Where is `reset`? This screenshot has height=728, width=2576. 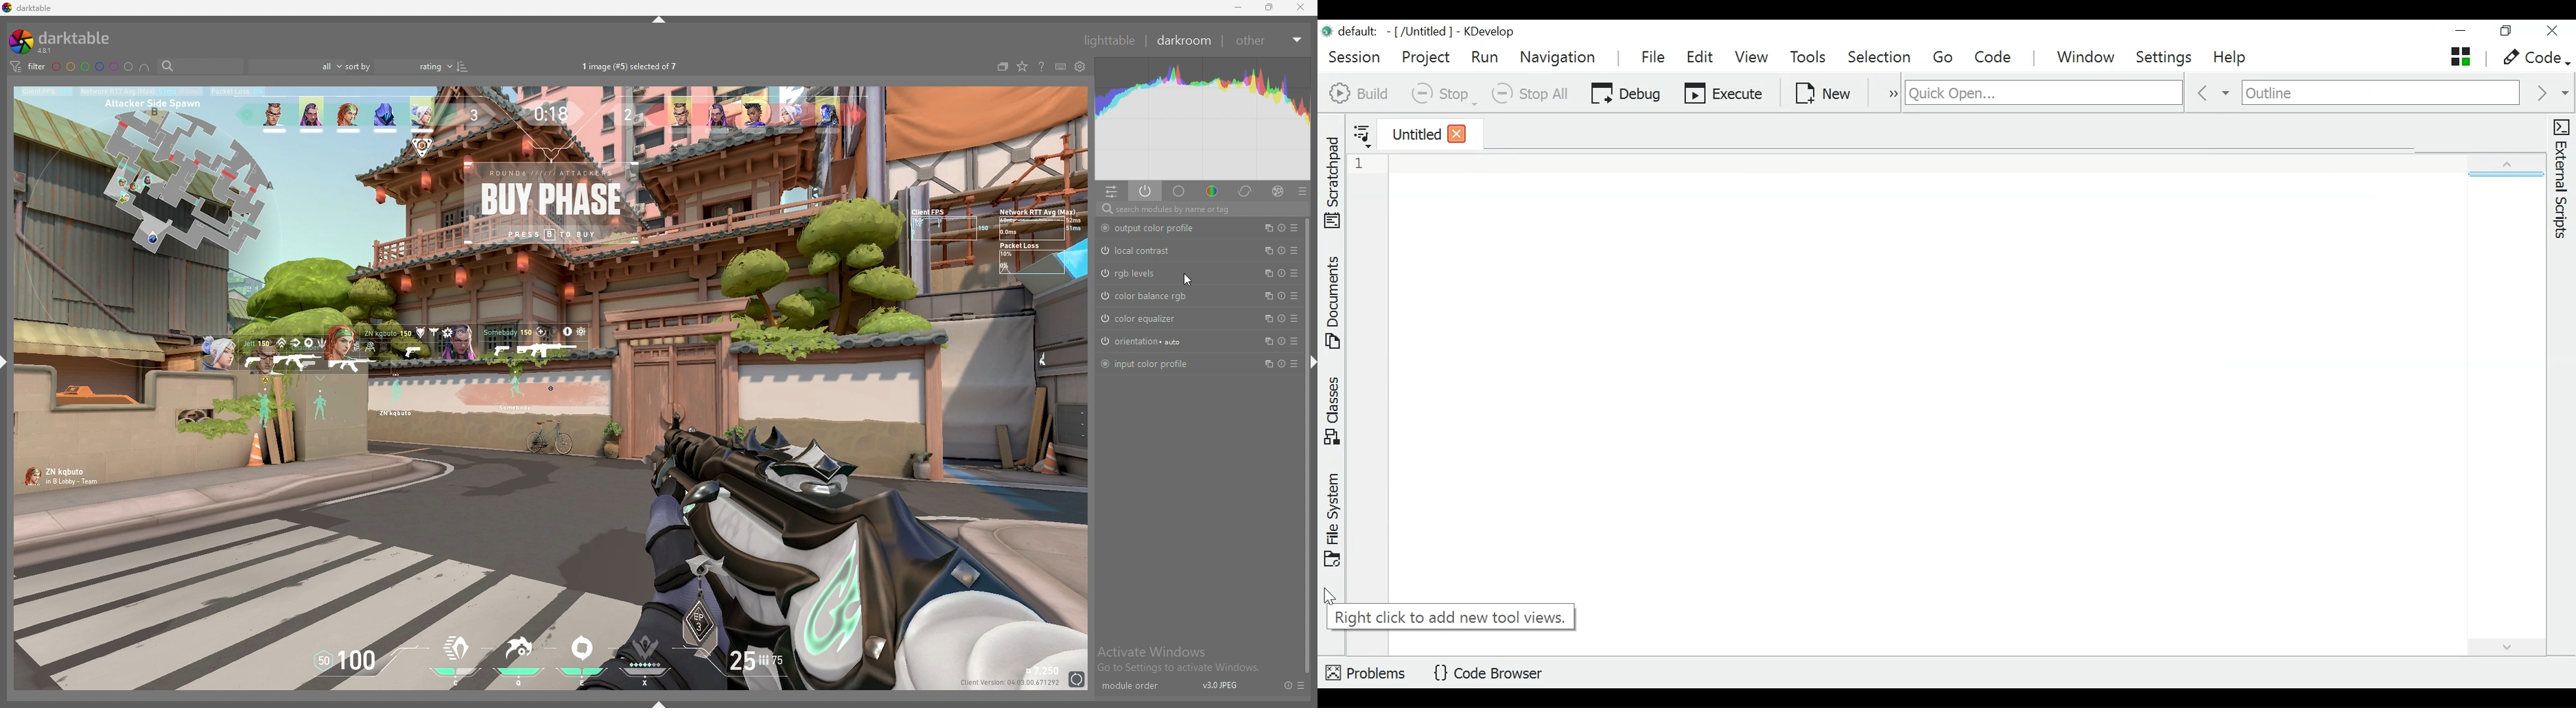 reset is located at coordinates (1281, 228).